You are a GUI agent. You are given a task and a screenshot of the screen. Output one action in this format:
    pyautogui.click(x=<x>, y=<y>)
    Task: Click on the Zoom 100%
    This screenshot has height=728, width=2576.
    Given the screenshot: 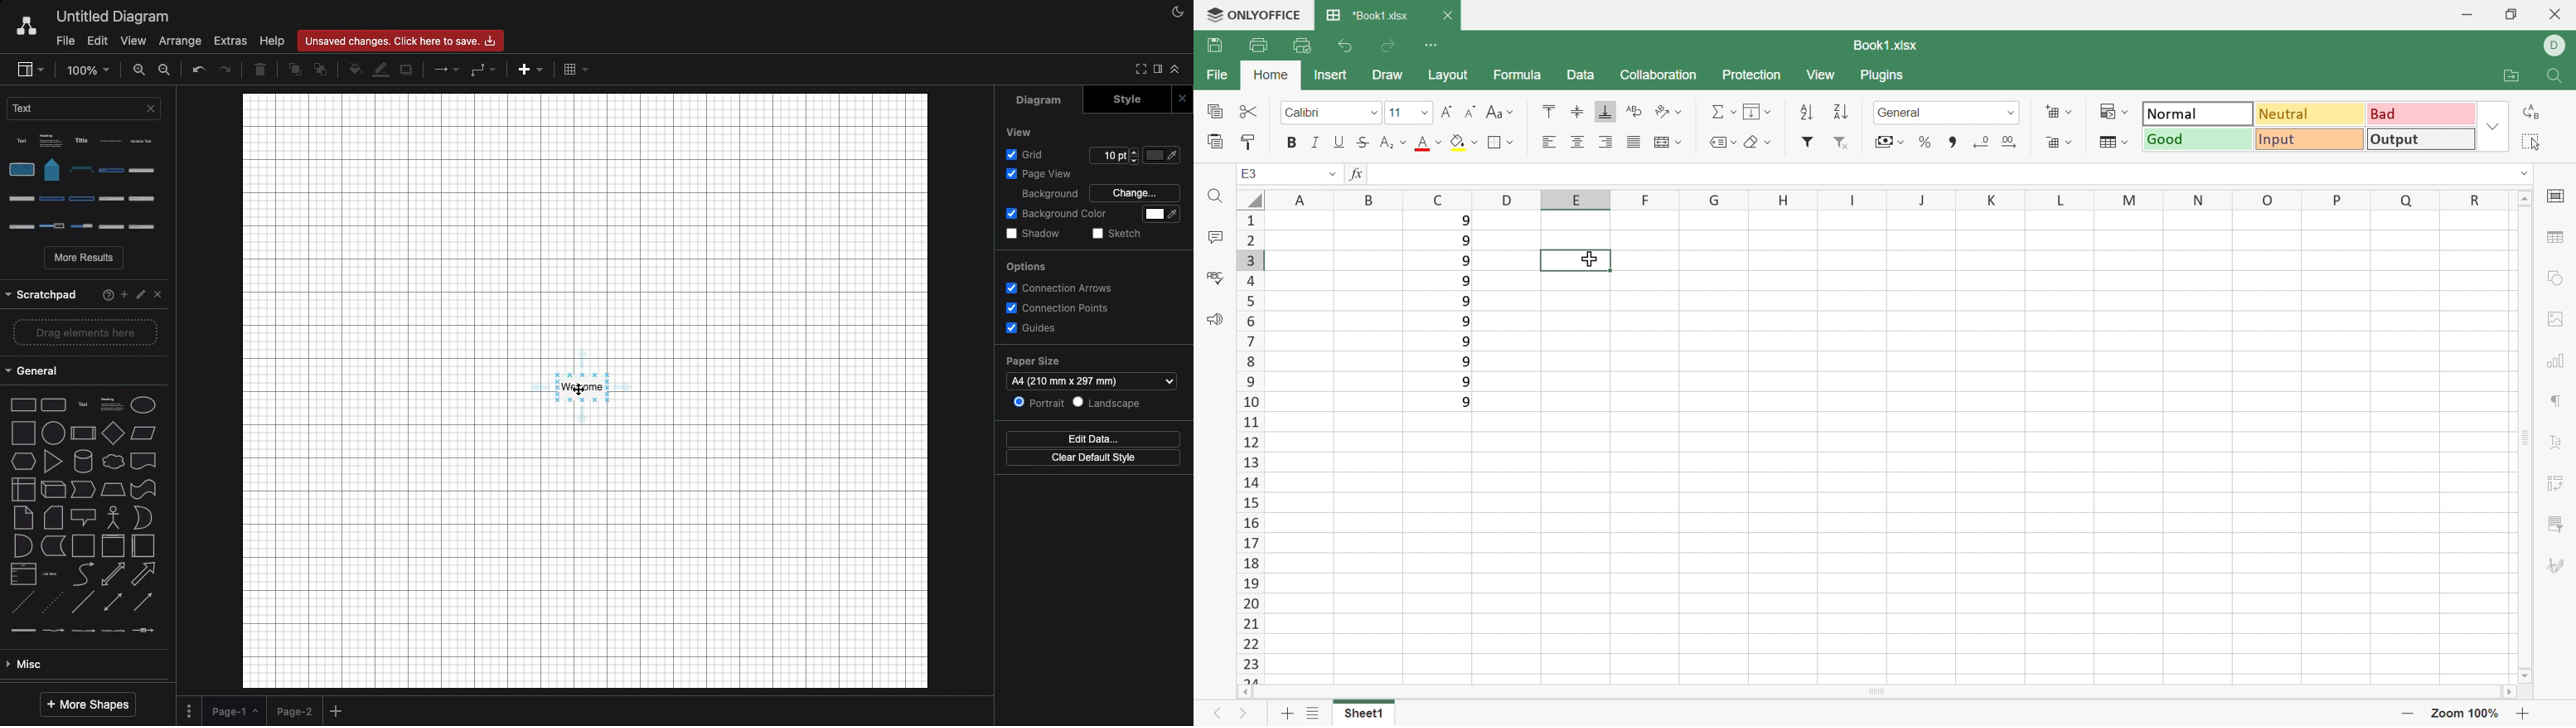 What is the action you would take?
    pyautogui.click(x=2467, y=714)
    